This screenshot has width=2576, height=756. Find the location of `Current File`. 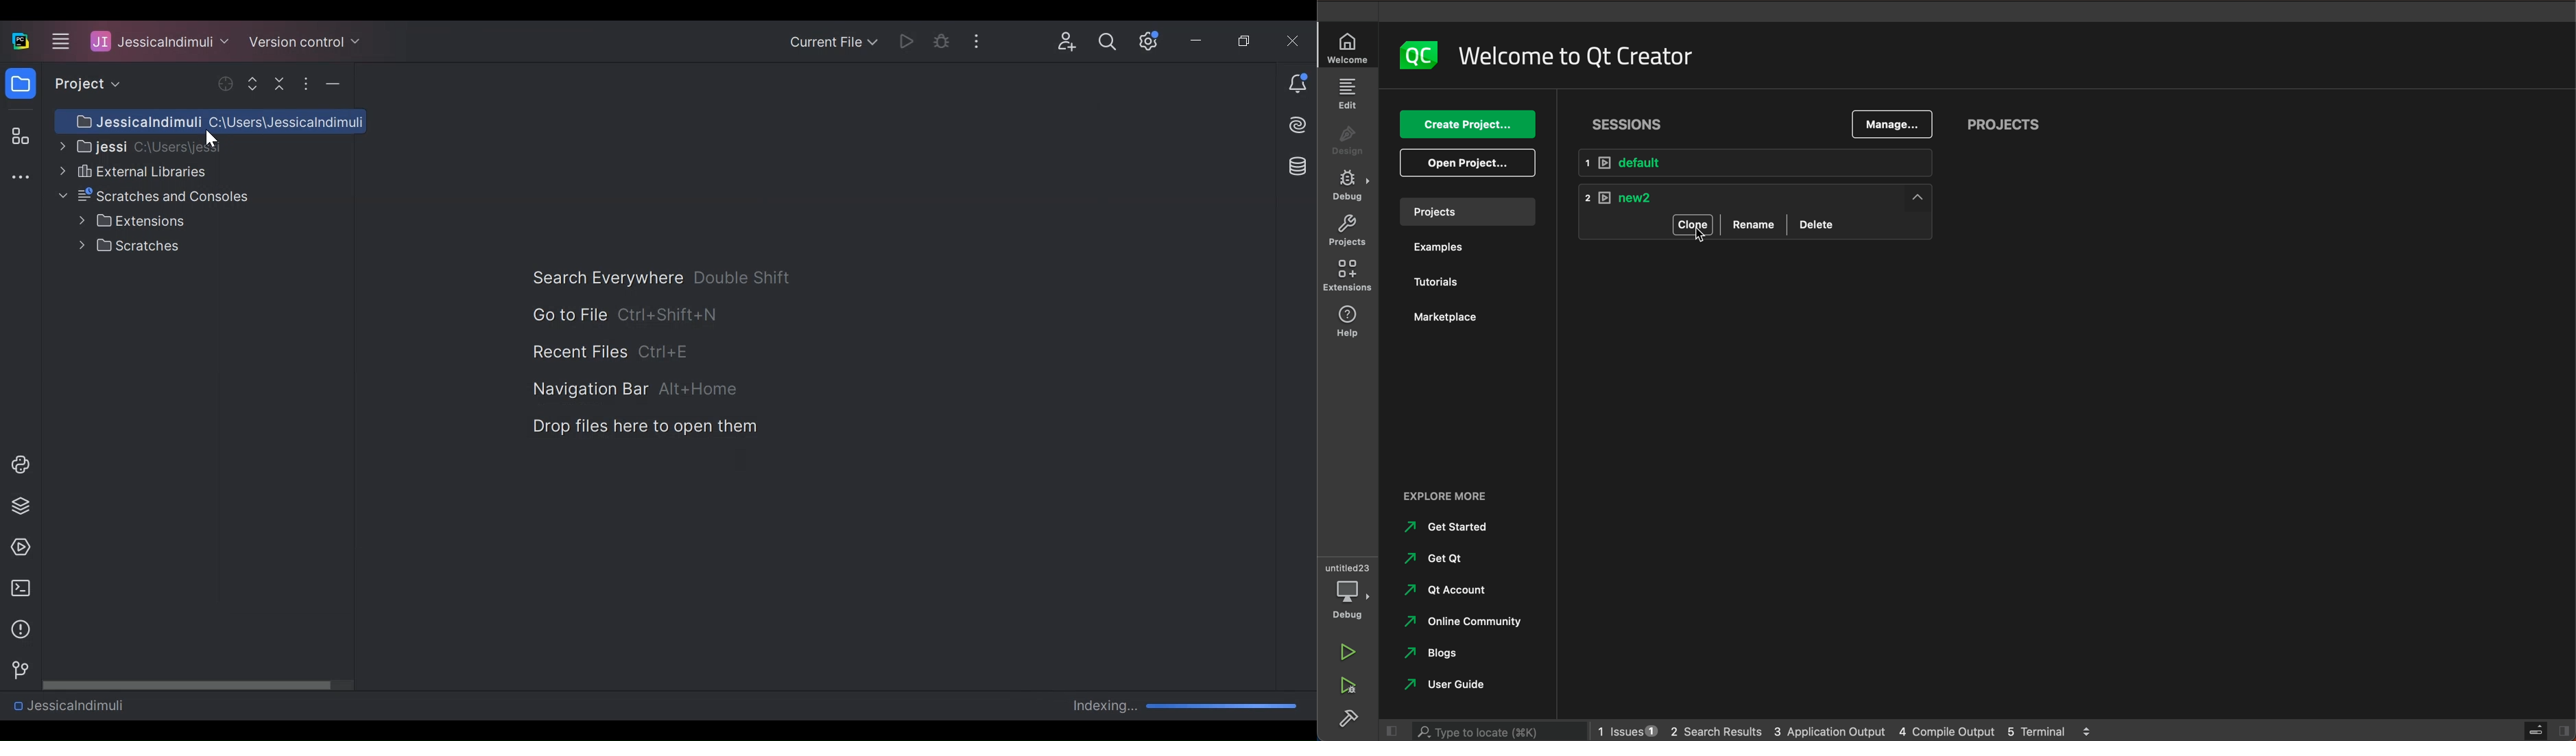

Current File is located at coordinates (833, 43).